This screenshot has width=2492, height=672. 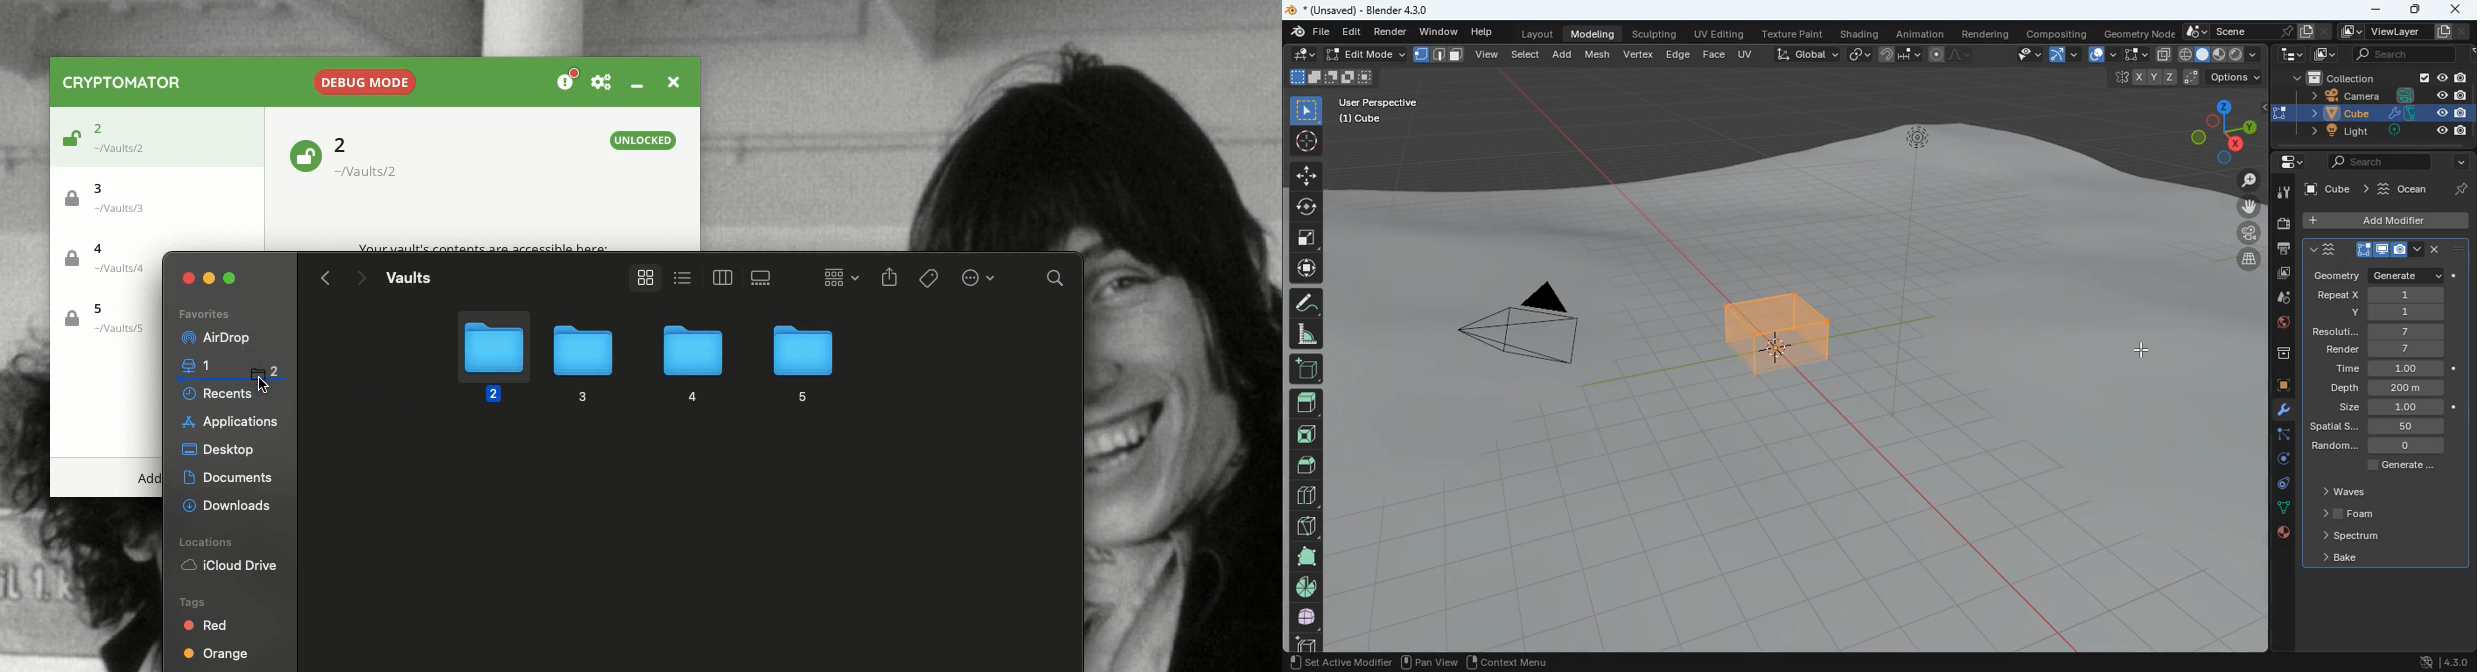 What do you see at coordinates (1306, 556) in the screenshot?
I see `shape` at bounding box center [1306, 556].